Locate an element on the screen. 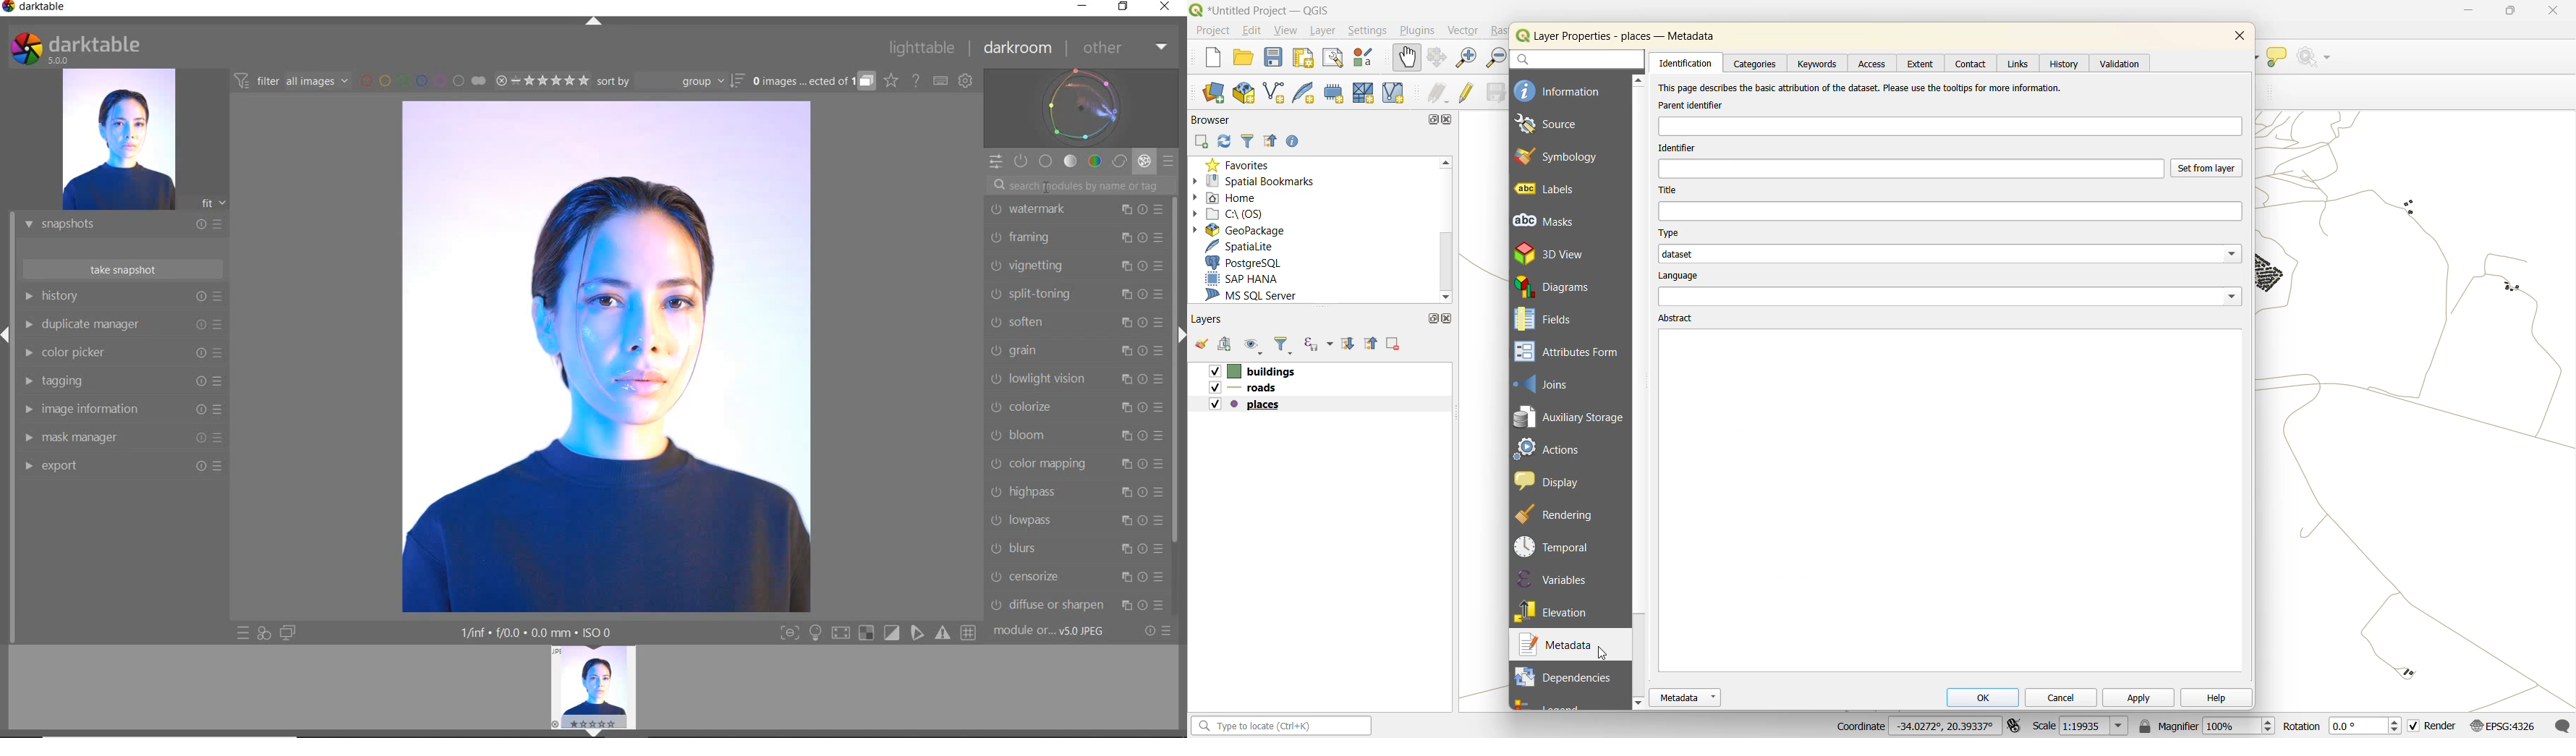 This screenshot has height=756, width=2576. SHOW GLOBAL PREFERENCES is located at coordinates (965, 81).